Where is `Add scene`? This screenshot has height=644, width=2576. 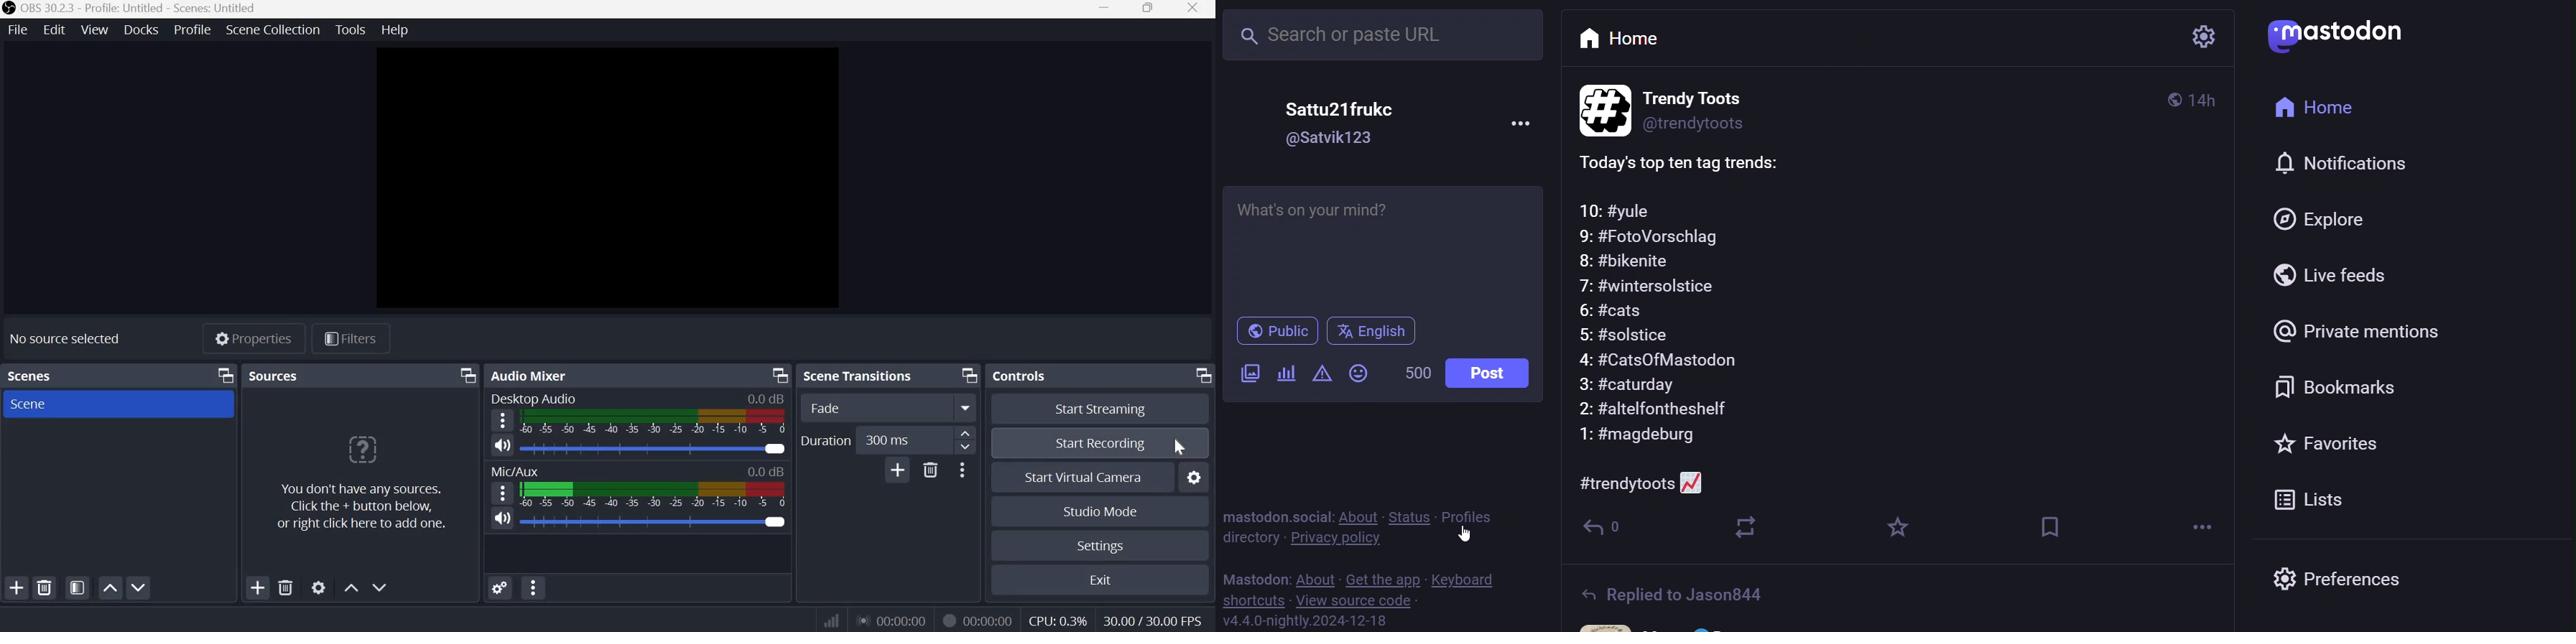 Add scene is located at coordinates (16, 586).